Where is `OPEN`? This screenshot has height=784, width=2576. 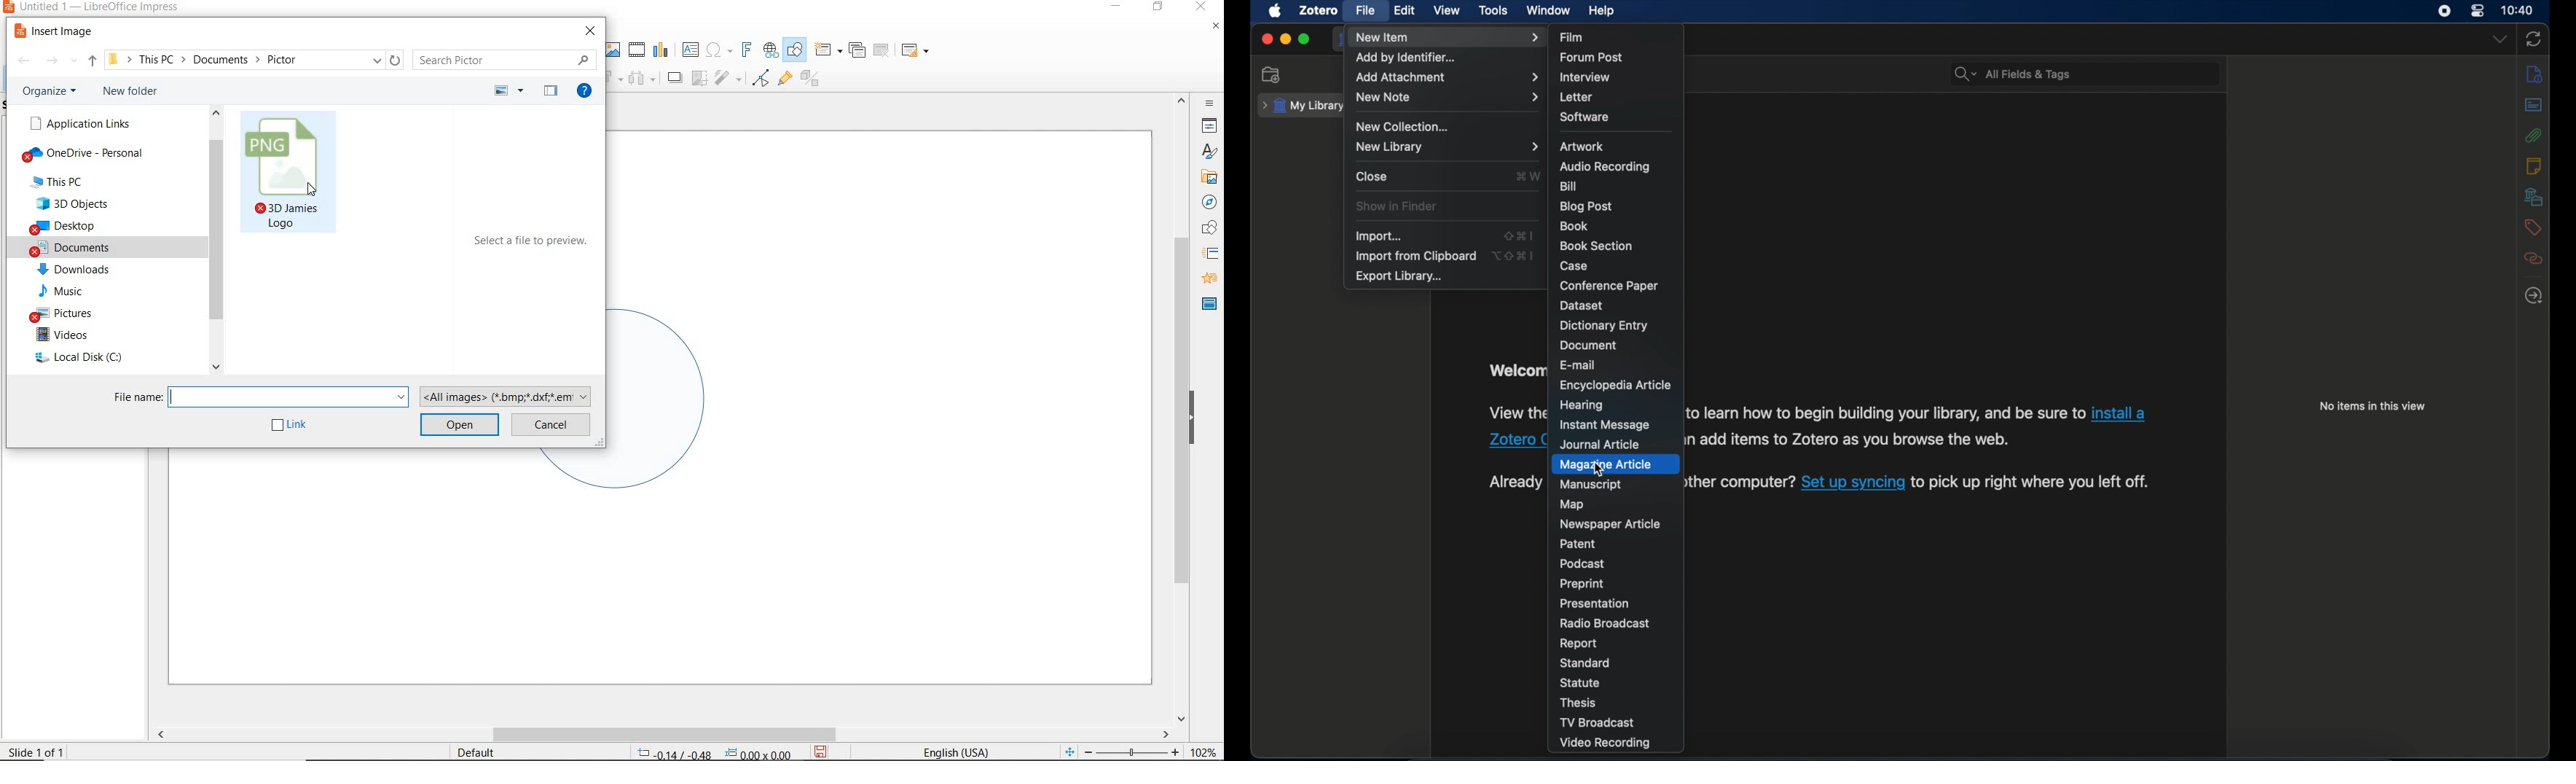
OPEN is located at coordinates (459, 424).